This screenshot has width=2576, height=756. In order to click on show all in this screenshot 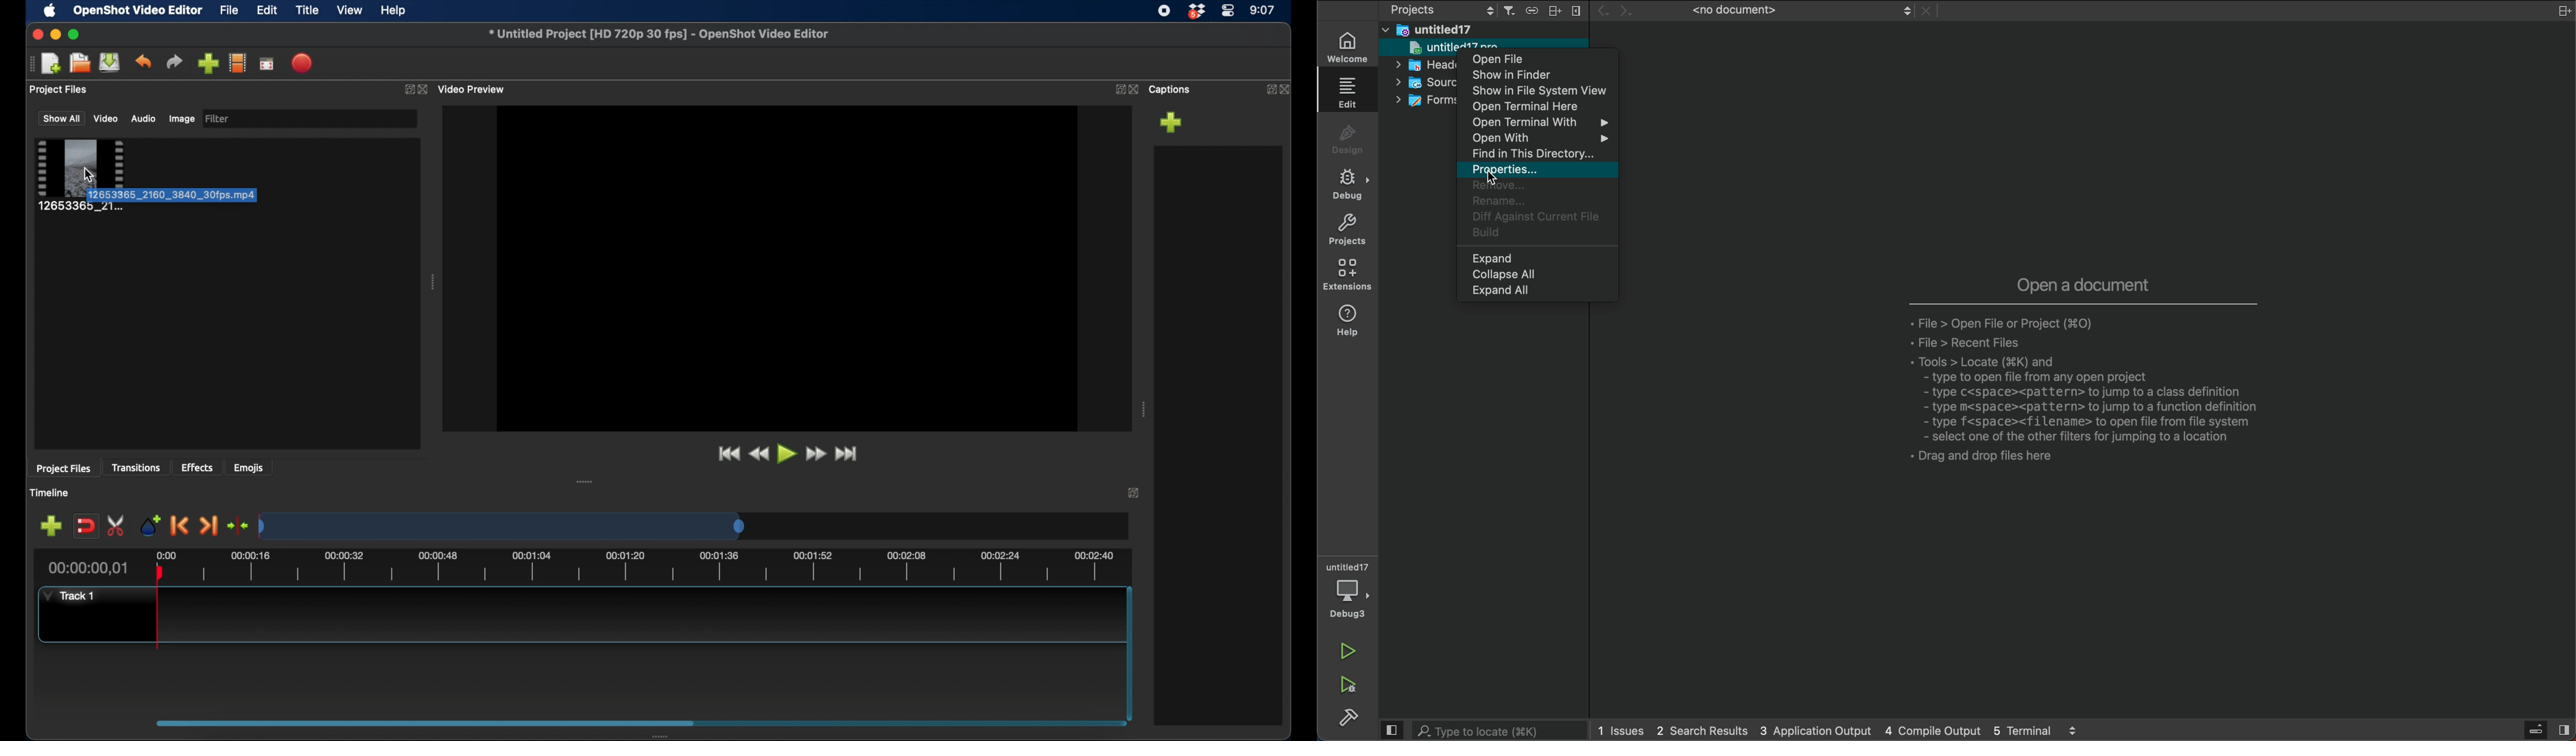, I will do `click(60, 119)`.